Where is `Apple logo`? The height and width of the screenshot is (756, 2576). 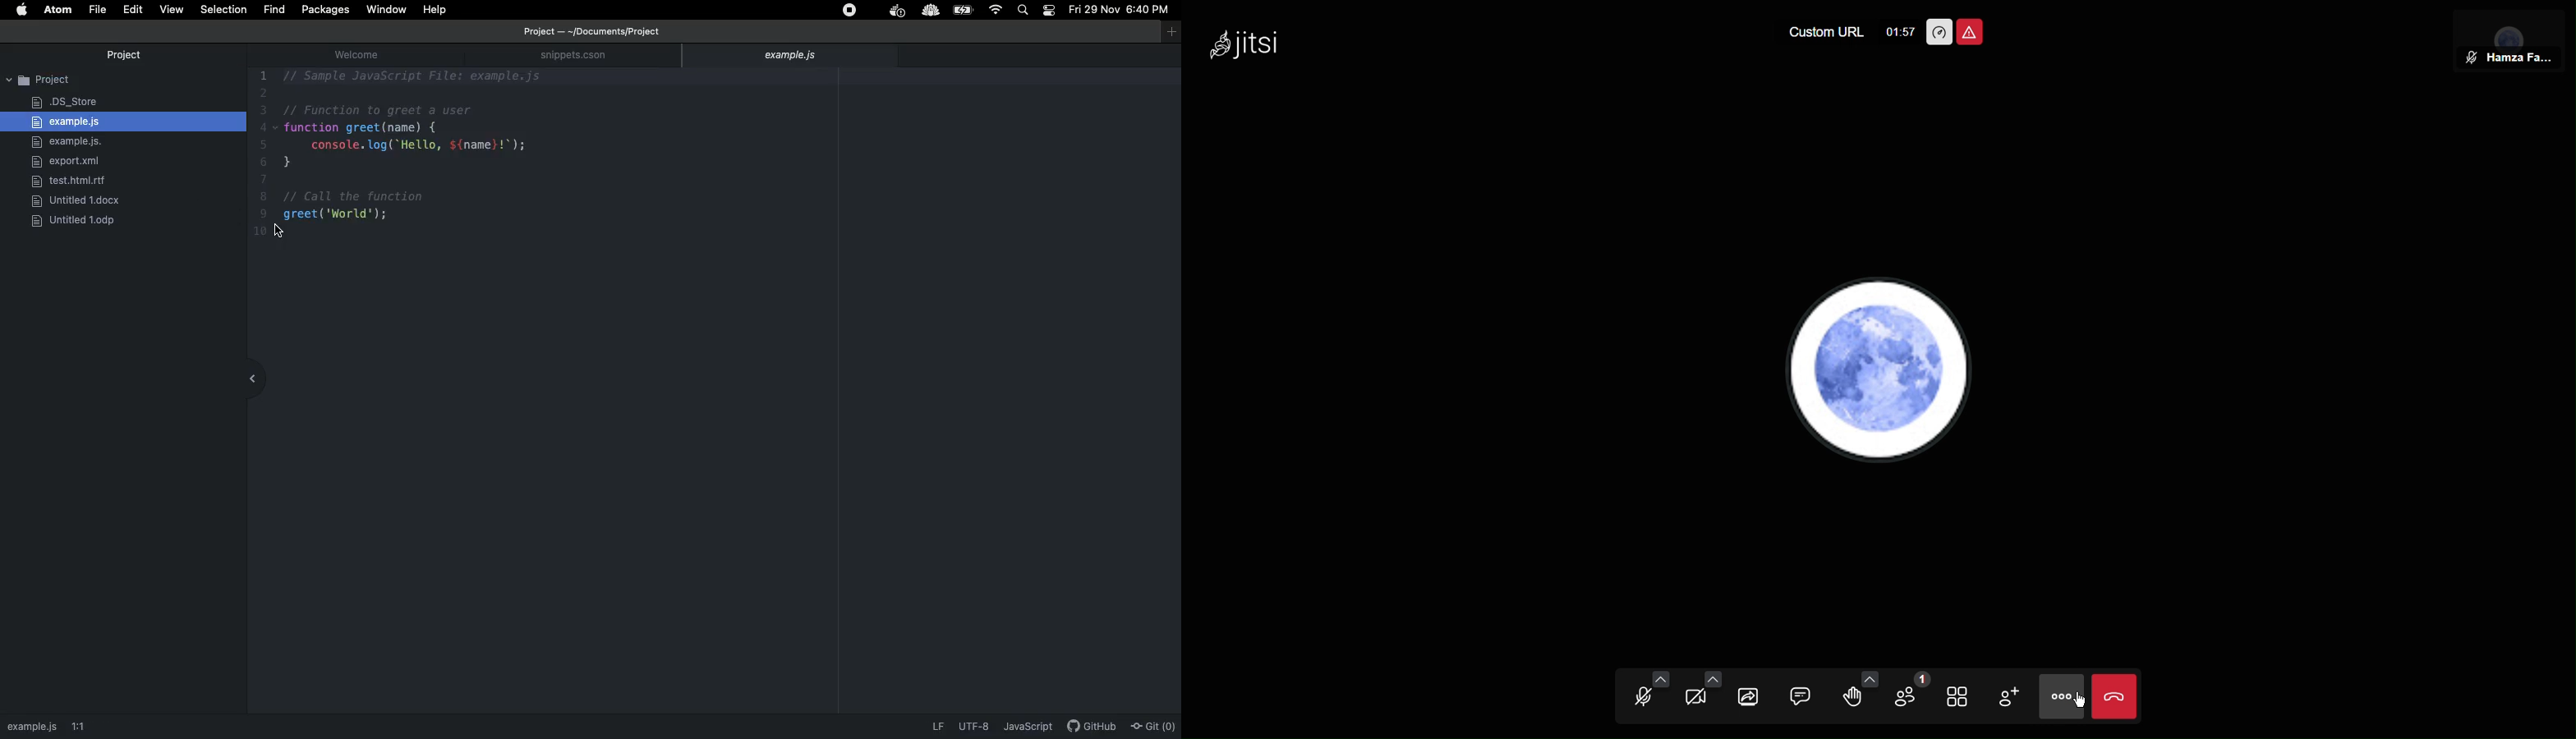 Apple logo is located at coordinates (24, 10).